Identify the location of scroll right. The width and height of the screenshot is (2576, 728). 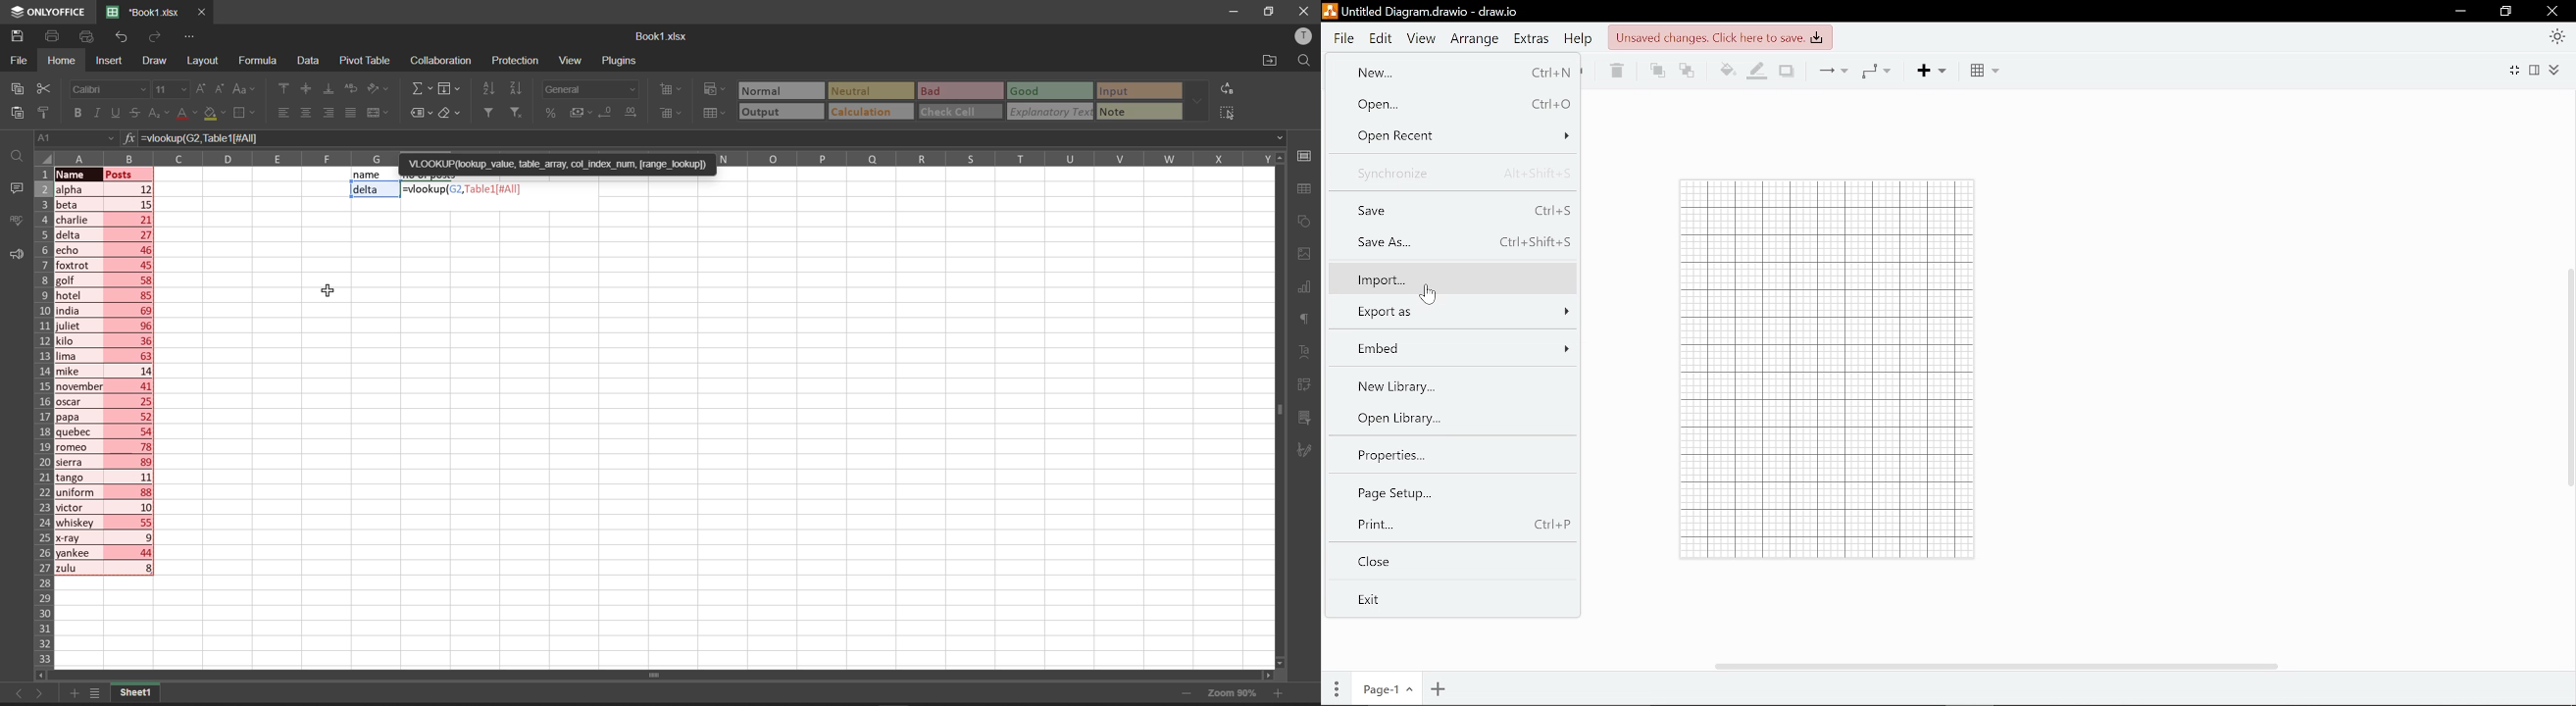
(1265, 673).